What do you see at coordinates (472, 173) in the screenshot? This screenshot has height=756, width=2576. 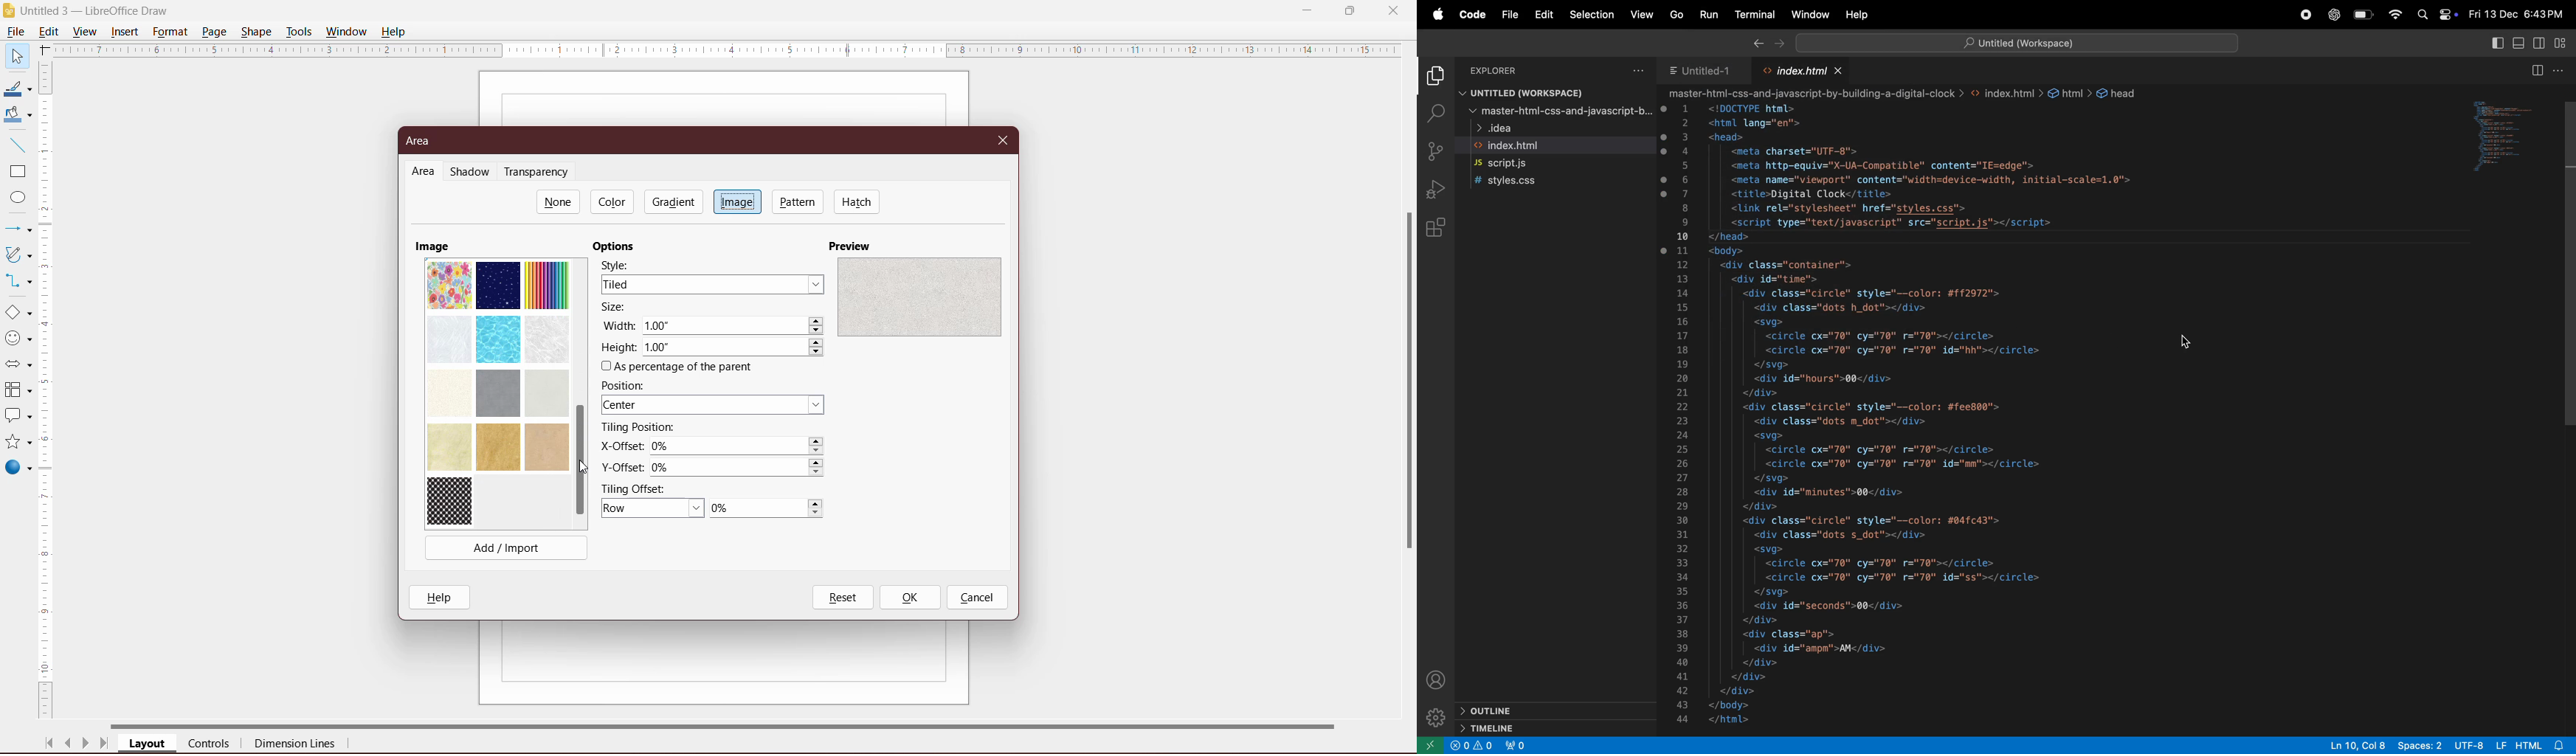 I see `Shadow` at bounding box center [472, 173].